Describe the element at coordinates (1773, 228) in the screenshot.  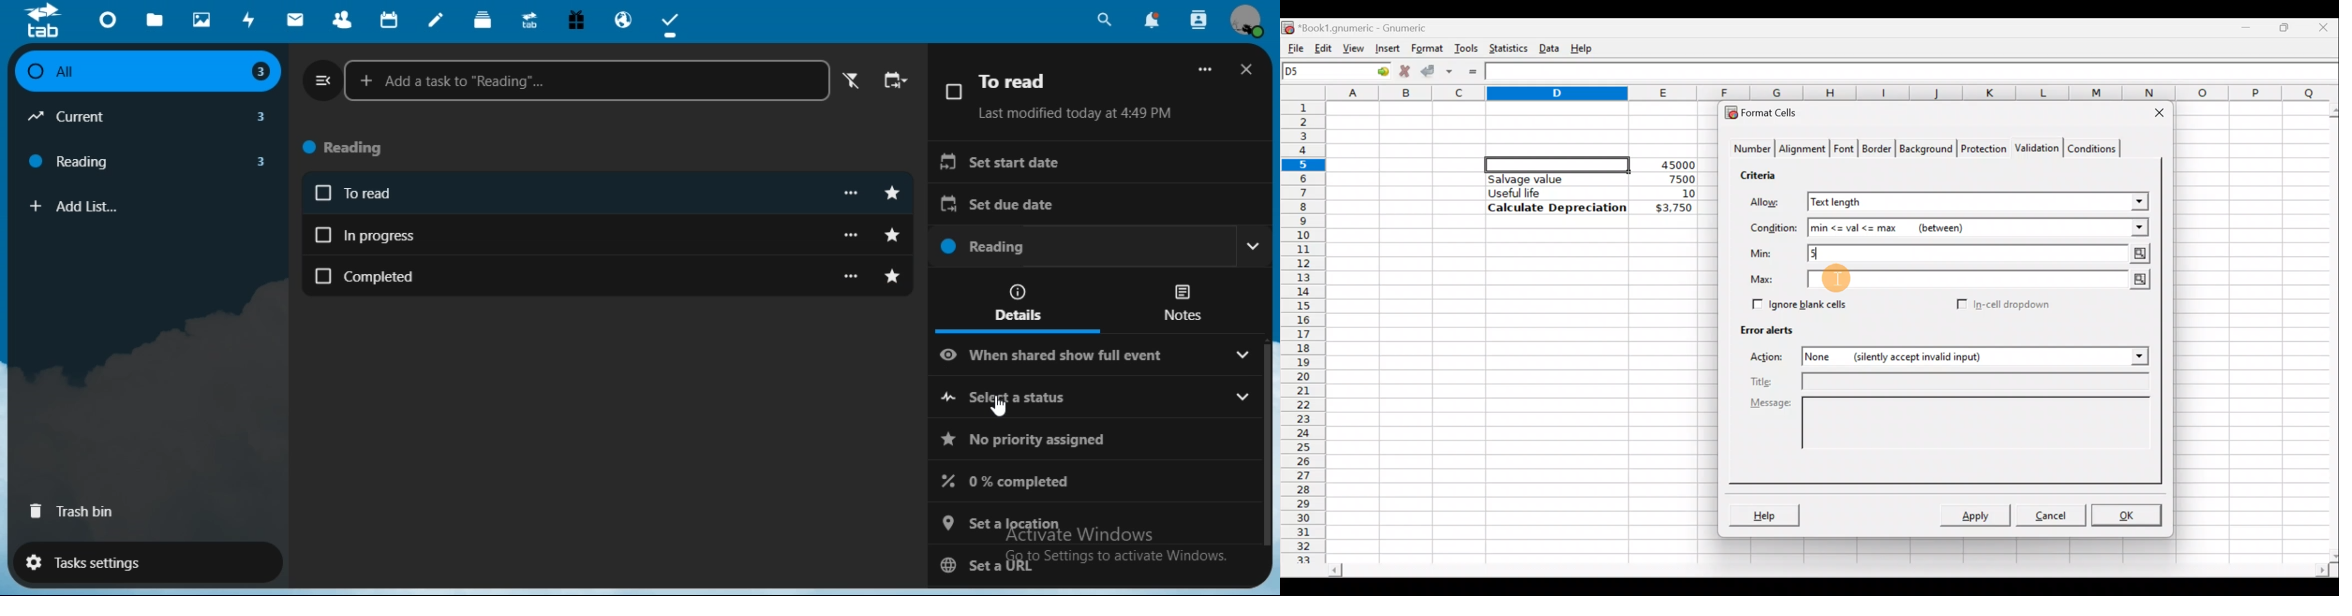
I see `Condition` at that location.